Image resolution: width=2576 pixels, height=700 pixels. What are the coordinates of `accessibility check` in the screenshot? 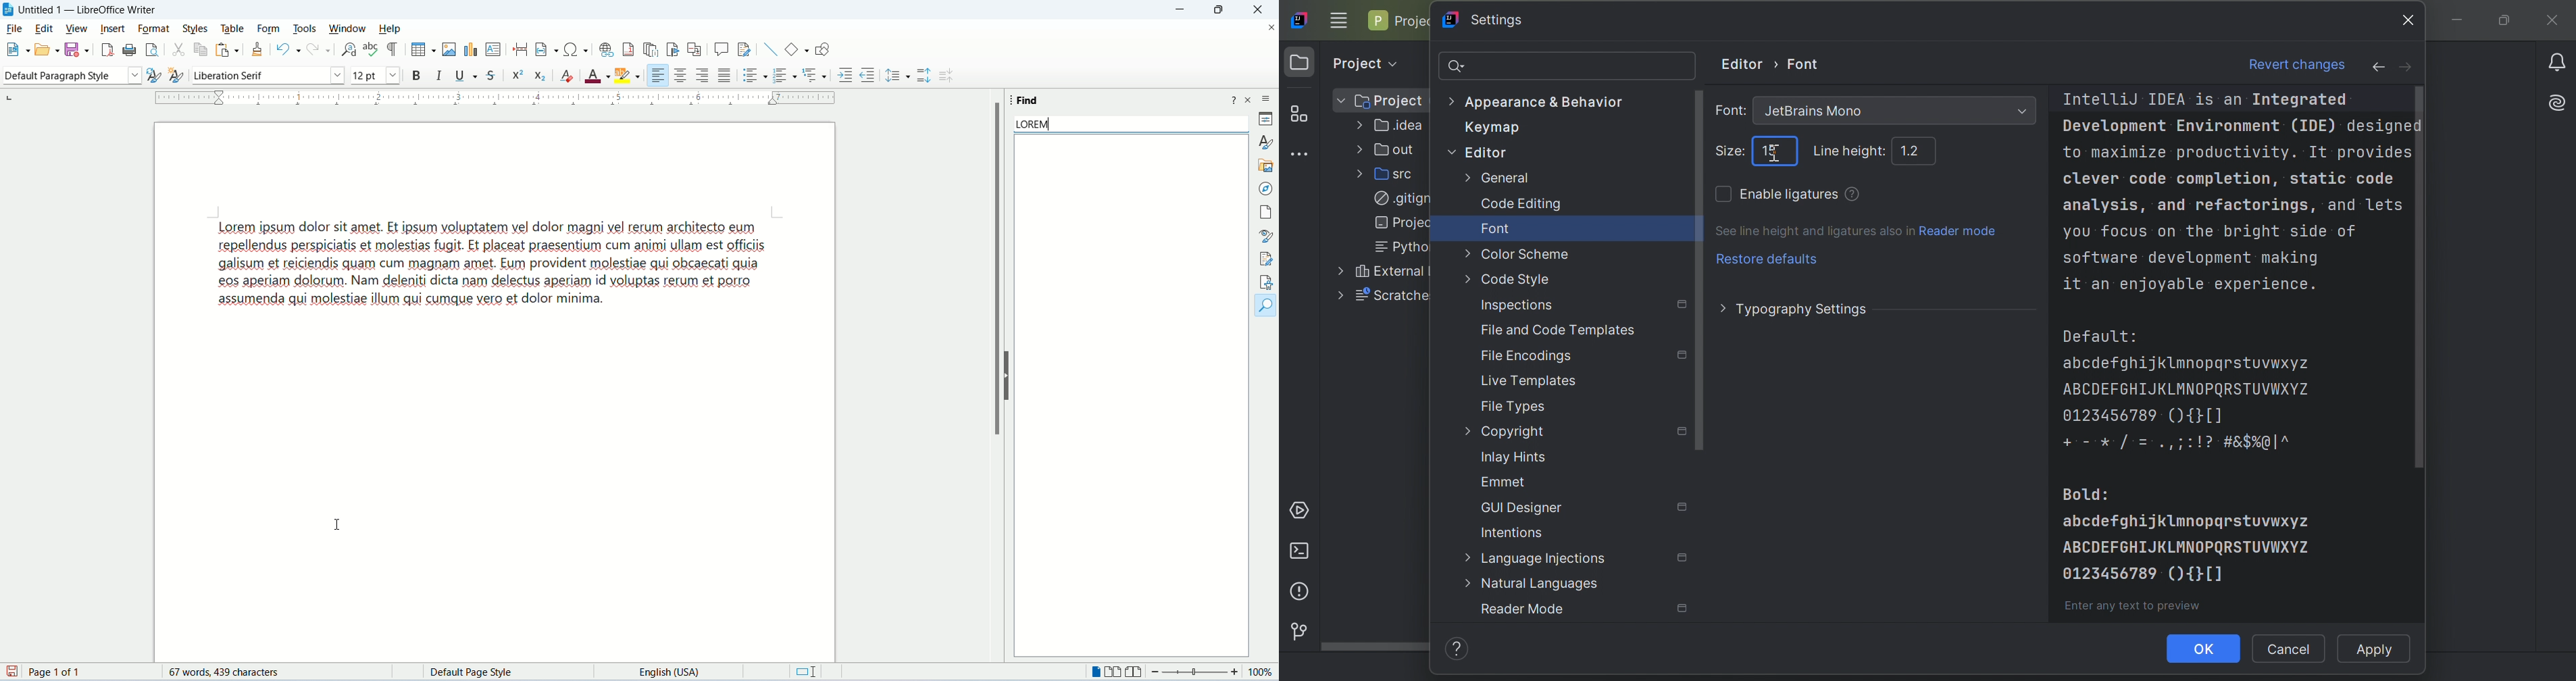 It's located at (1267, 282).